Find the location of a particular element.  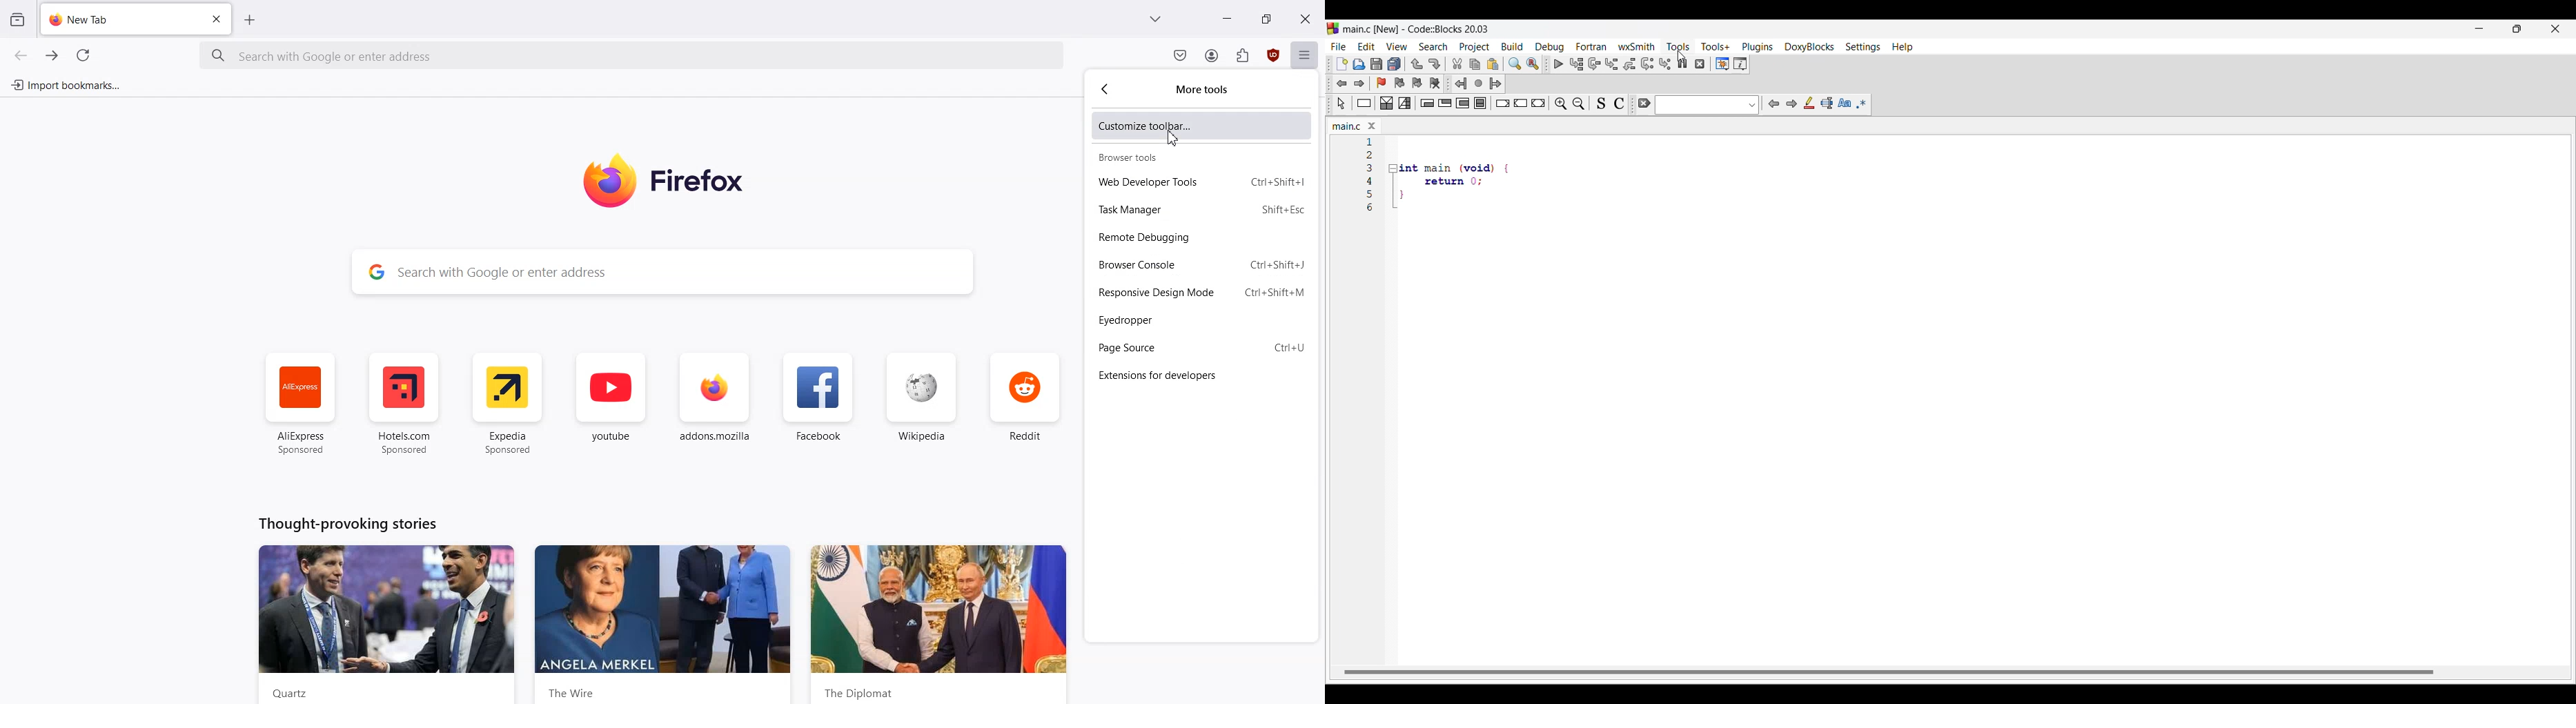

cursor is located at coordinates (1683, 53).